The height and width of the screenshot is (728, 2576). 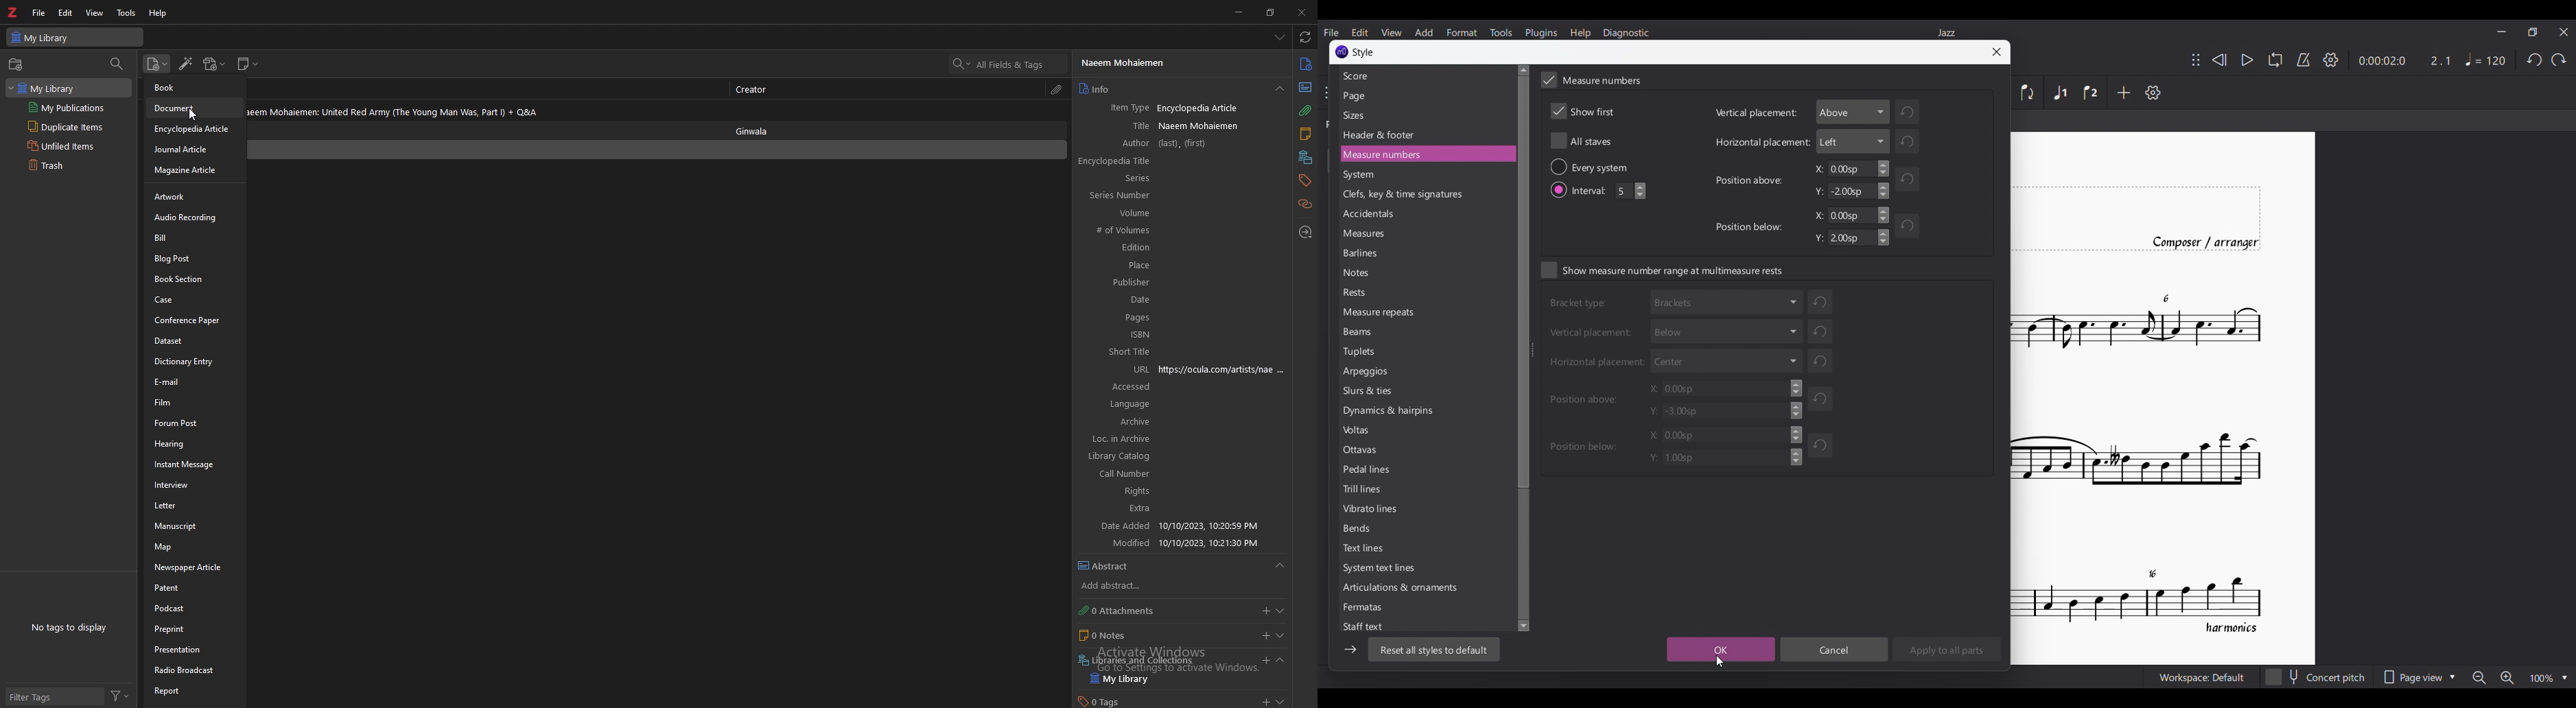 I want to click on related, so click(x=1306, y=203).